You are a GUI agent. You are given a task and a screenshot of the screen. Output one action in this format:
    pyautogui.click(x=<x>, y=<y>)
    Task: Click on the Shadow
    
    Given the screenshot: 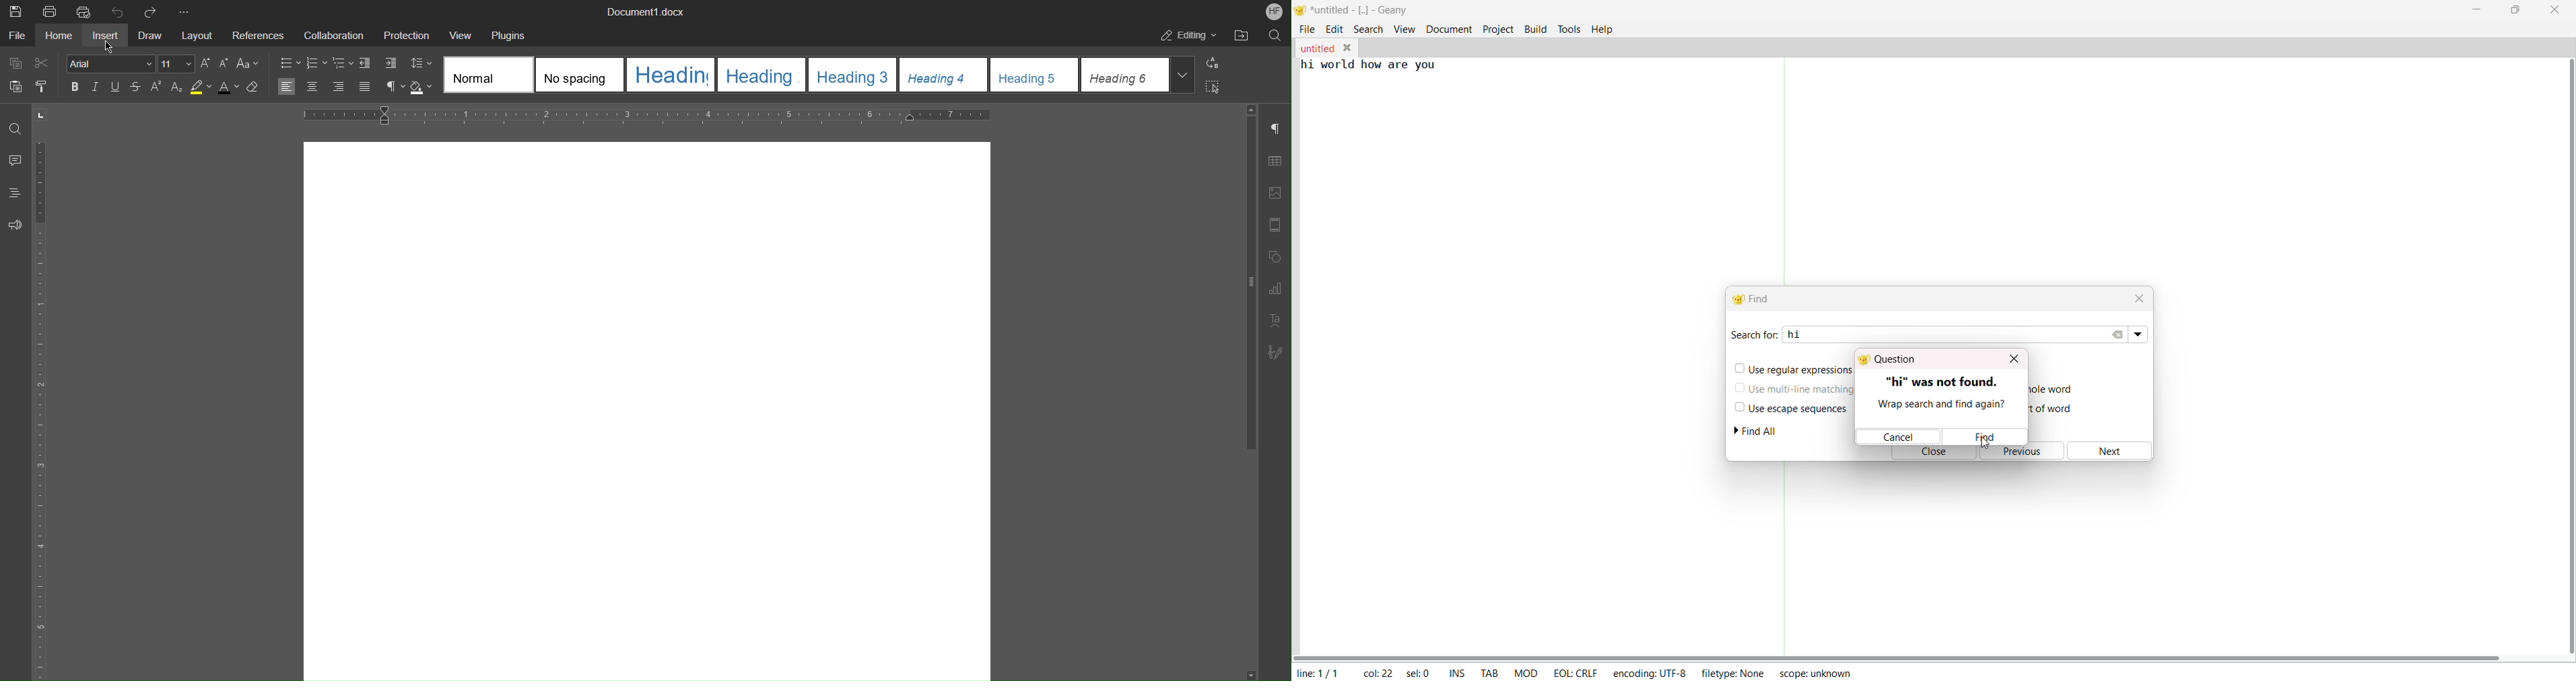 What is the action you would take?
    pyautogui.click(x=423, y=87)
    